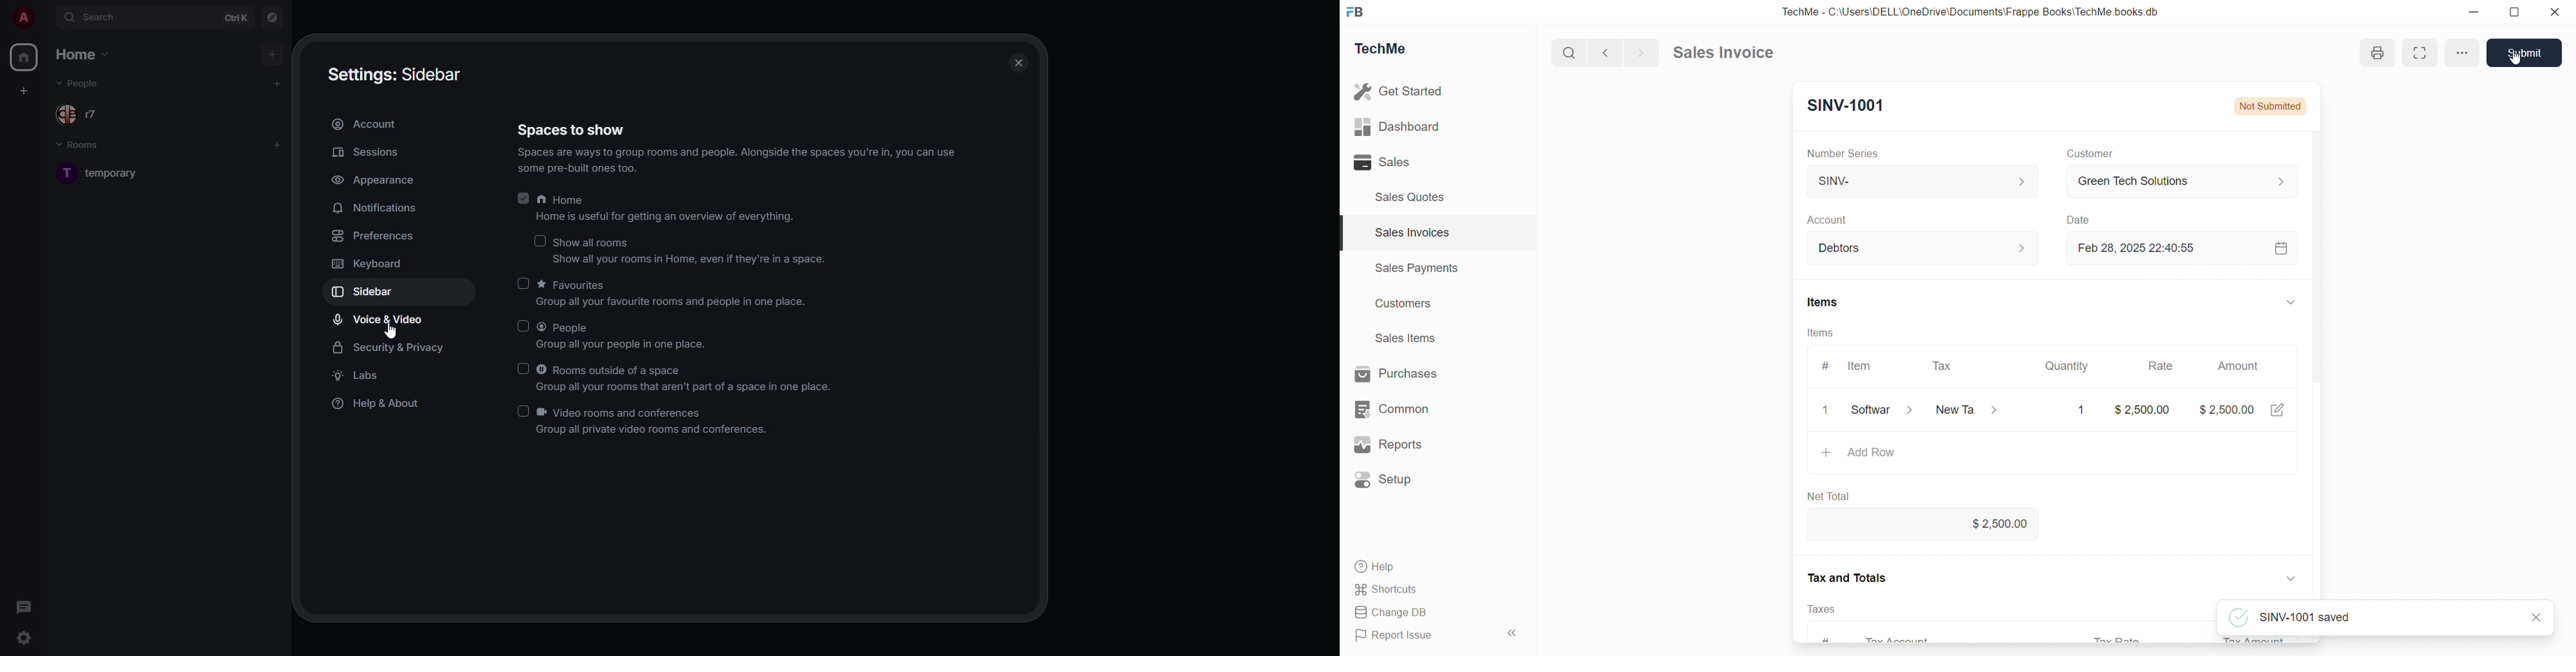 This screenshot has height=672, width=2576. What do you see at coordinates (1382, 162) in the screenshot?
I see `Sales` at bounding box center [1382, 162].